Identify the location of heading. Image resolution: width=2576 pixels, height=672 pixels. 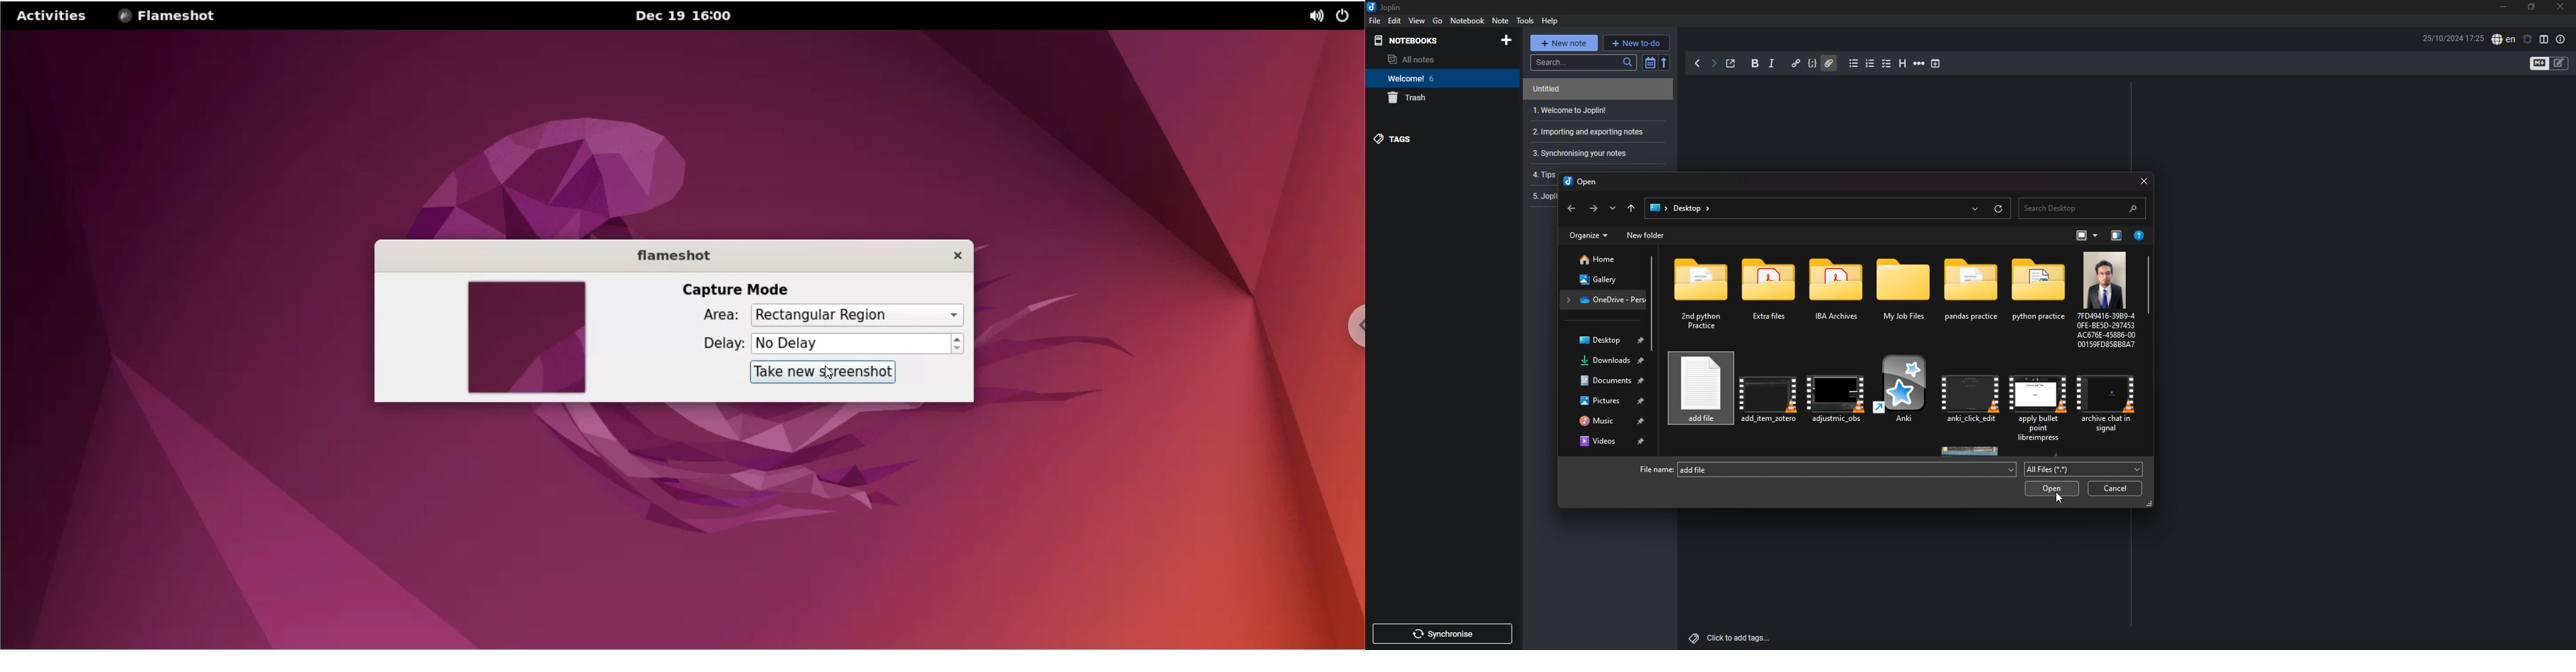
(1902, 64).